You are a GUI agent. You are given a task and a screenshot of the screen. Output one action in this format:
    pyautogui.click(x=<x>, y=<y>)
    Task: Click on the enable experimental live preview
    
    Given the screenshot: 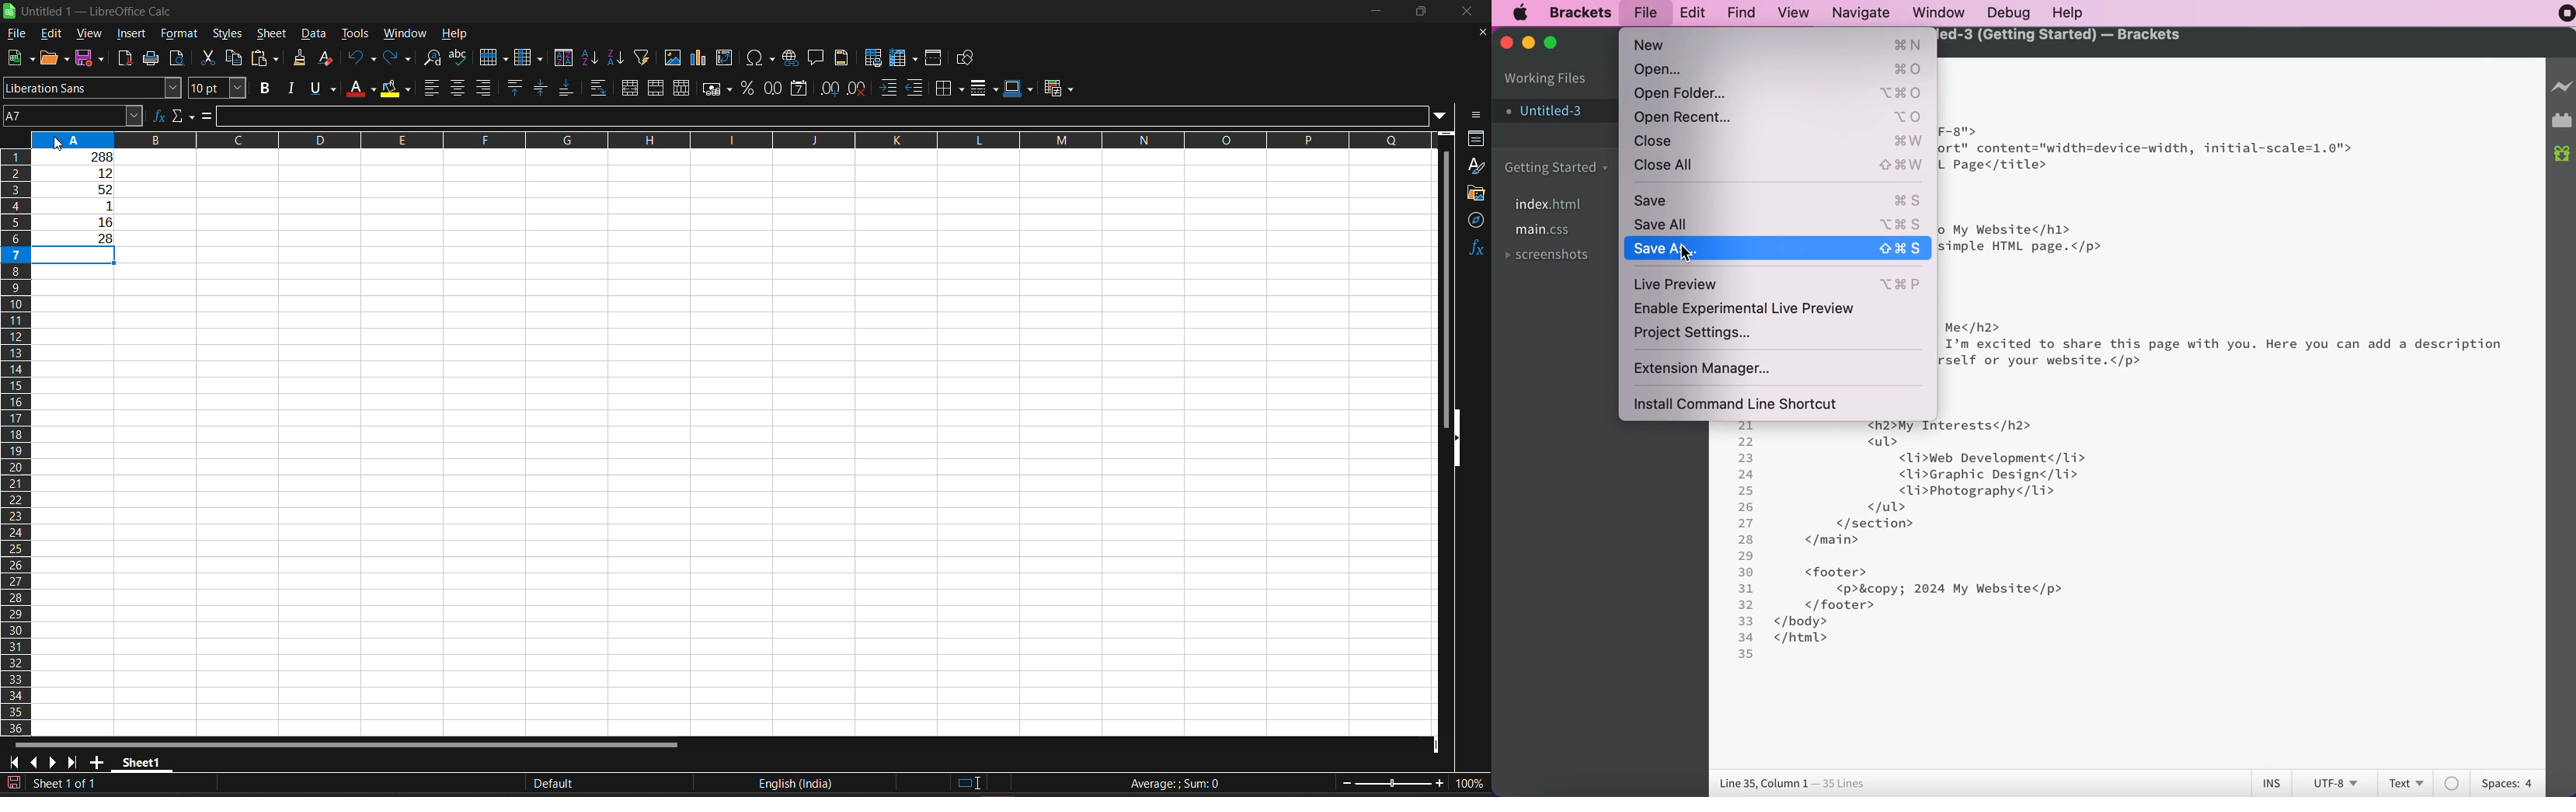 What is the action you would take?
    pyautogui.click(x=1769, y=309)
    